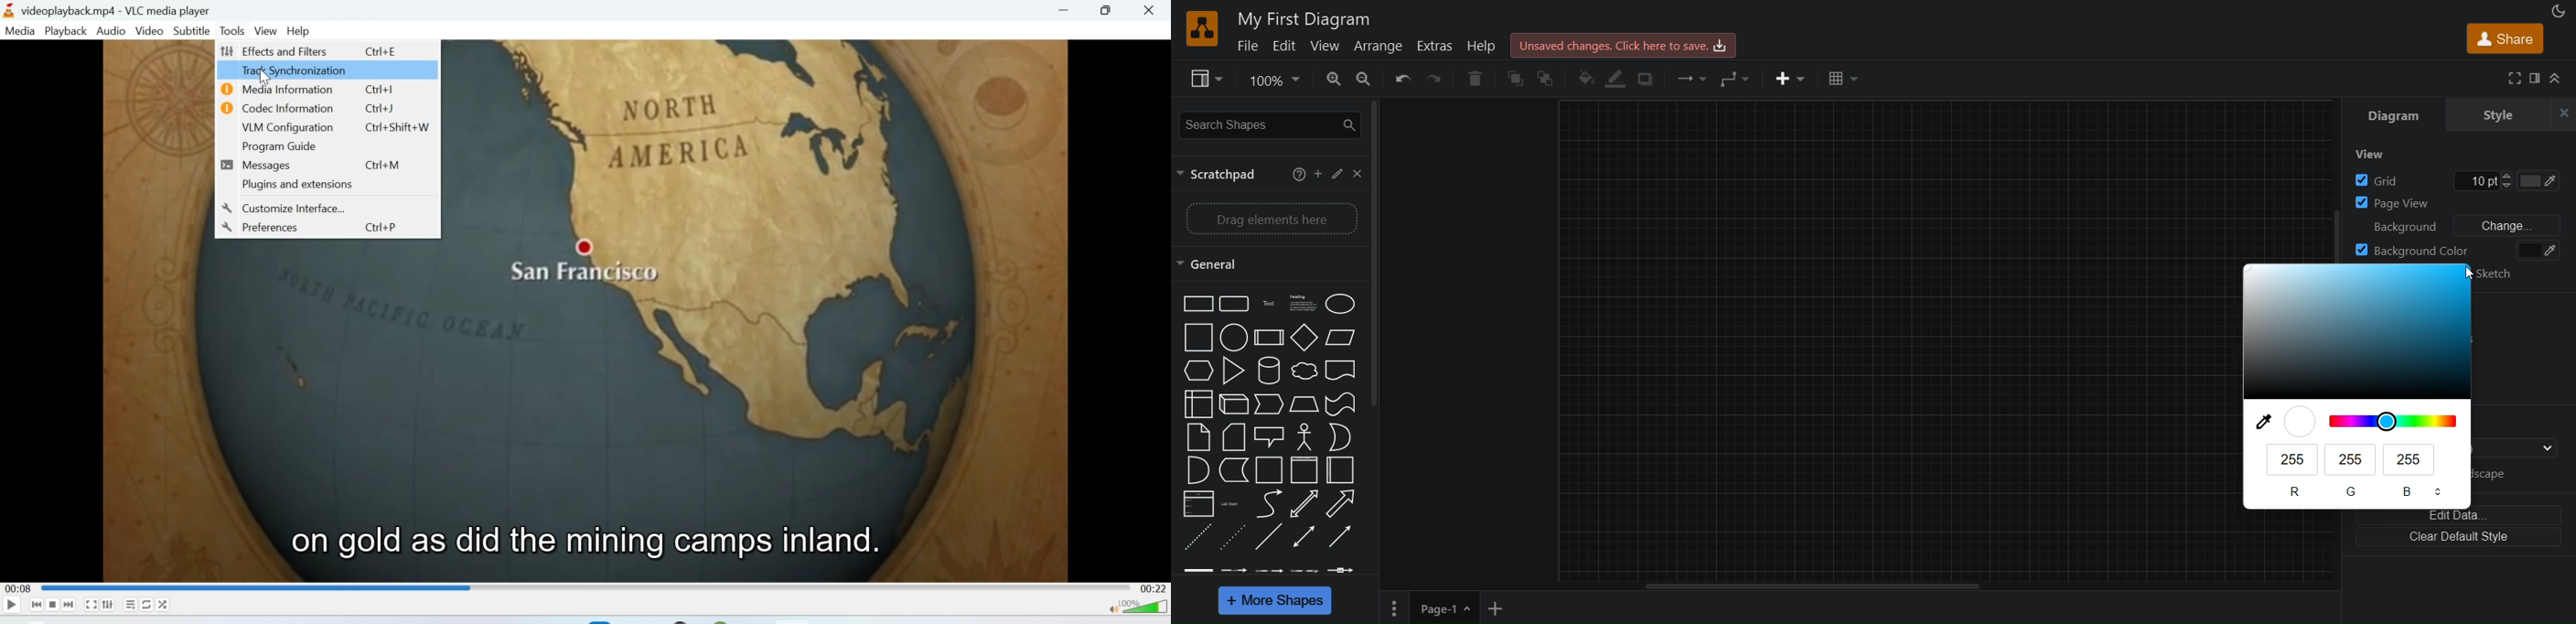  Describe the element at coordinates (2535, 78) in the screenshot. I see `format` at that location.